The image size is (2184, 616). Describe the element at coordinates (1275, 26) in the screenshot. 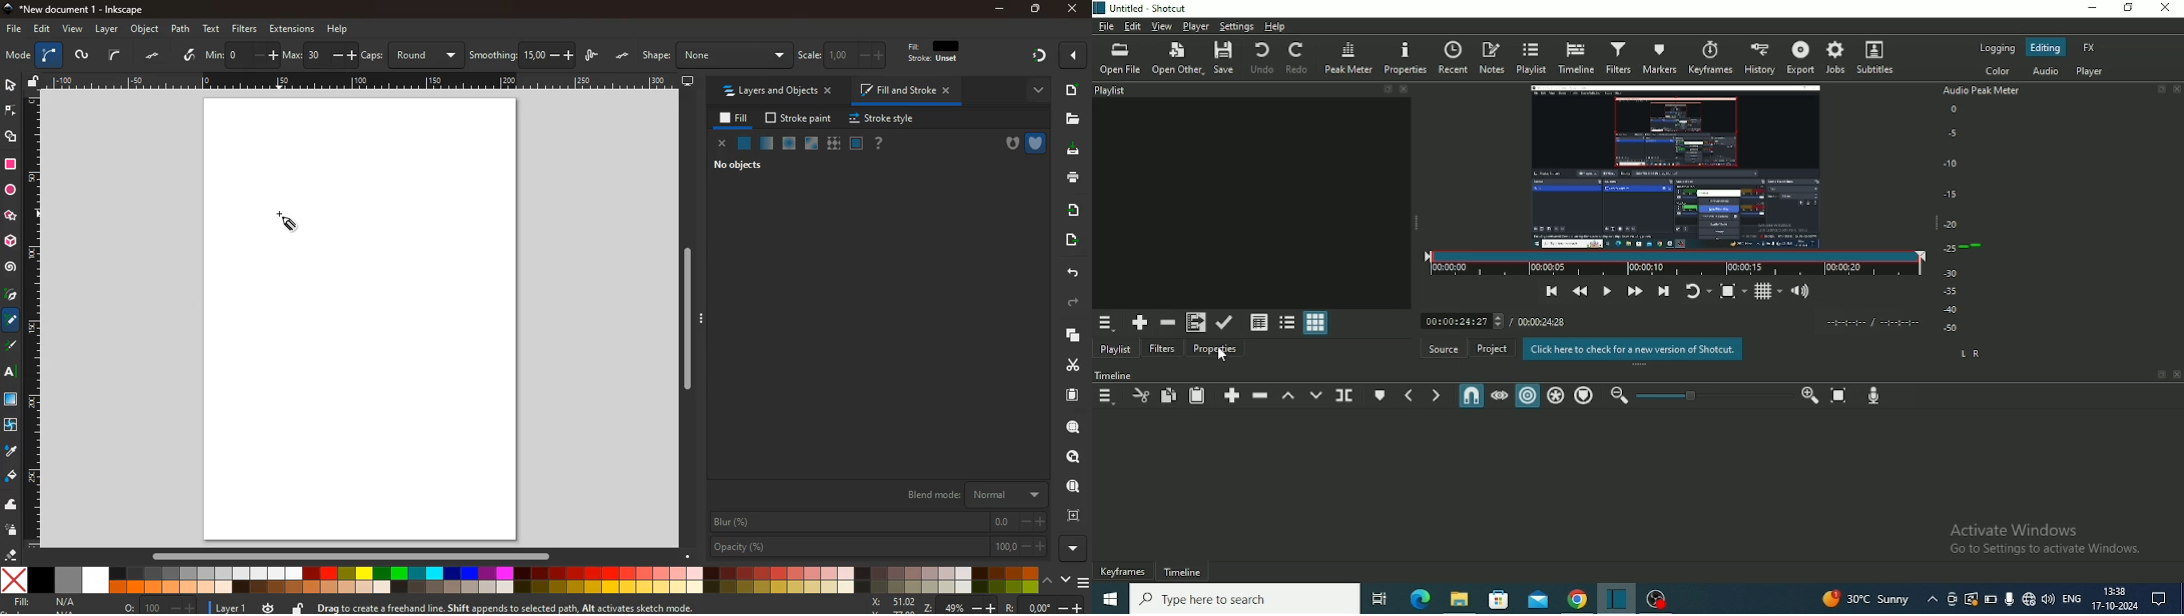

I see `Help` at that location.